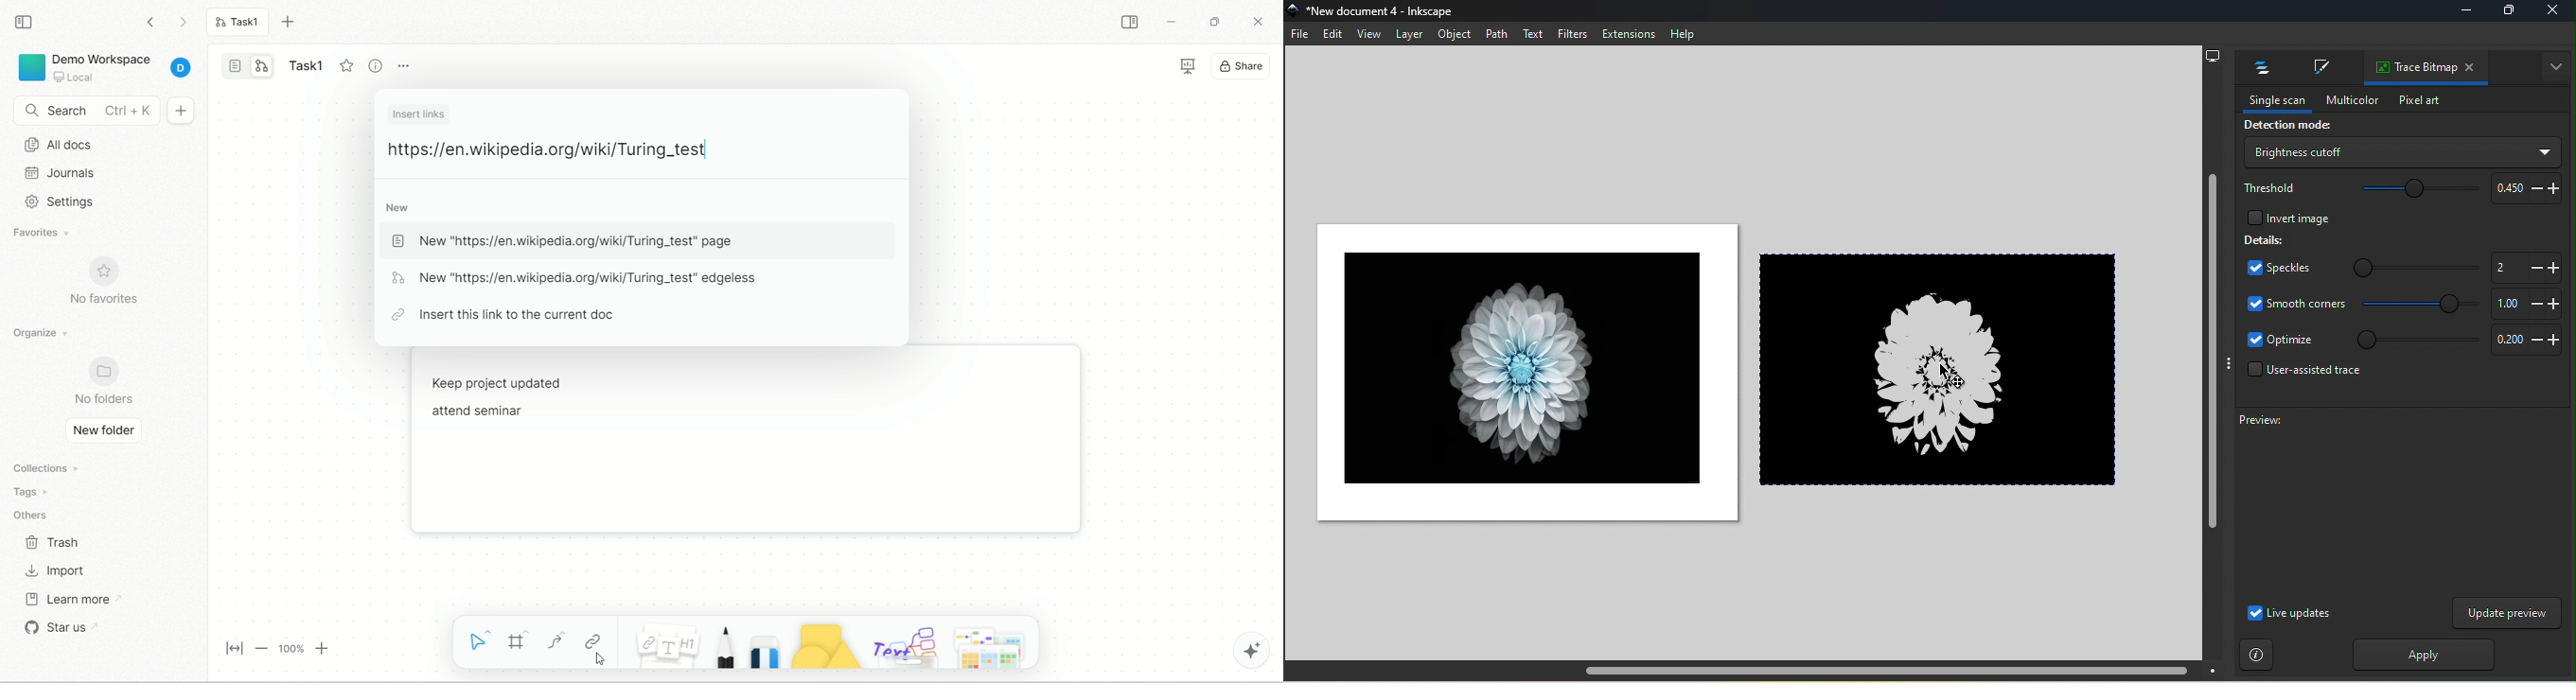 The image size is (2576, 700). What do you see at coordinates (2288, 613) in the screenshot?
I see `Live updates` at bounding box center [2288, 613].